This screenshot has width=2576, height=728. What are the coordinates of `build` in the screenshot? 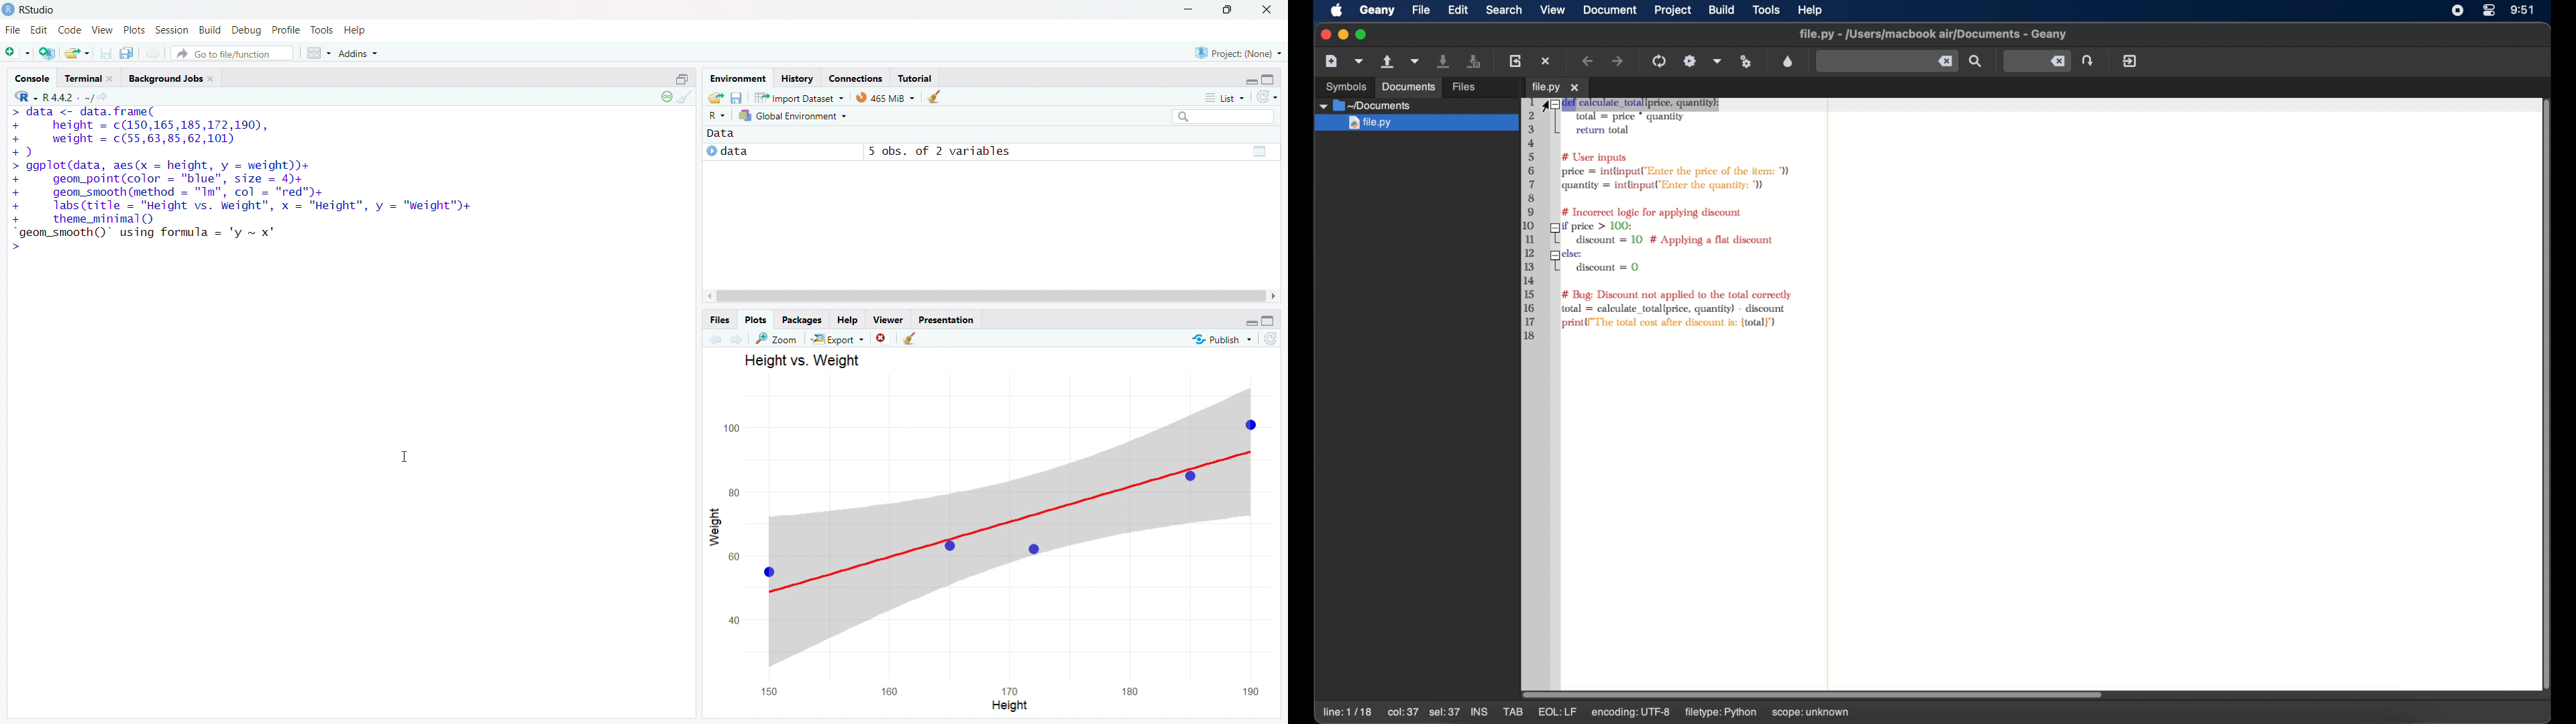 It's located at (211, 29).